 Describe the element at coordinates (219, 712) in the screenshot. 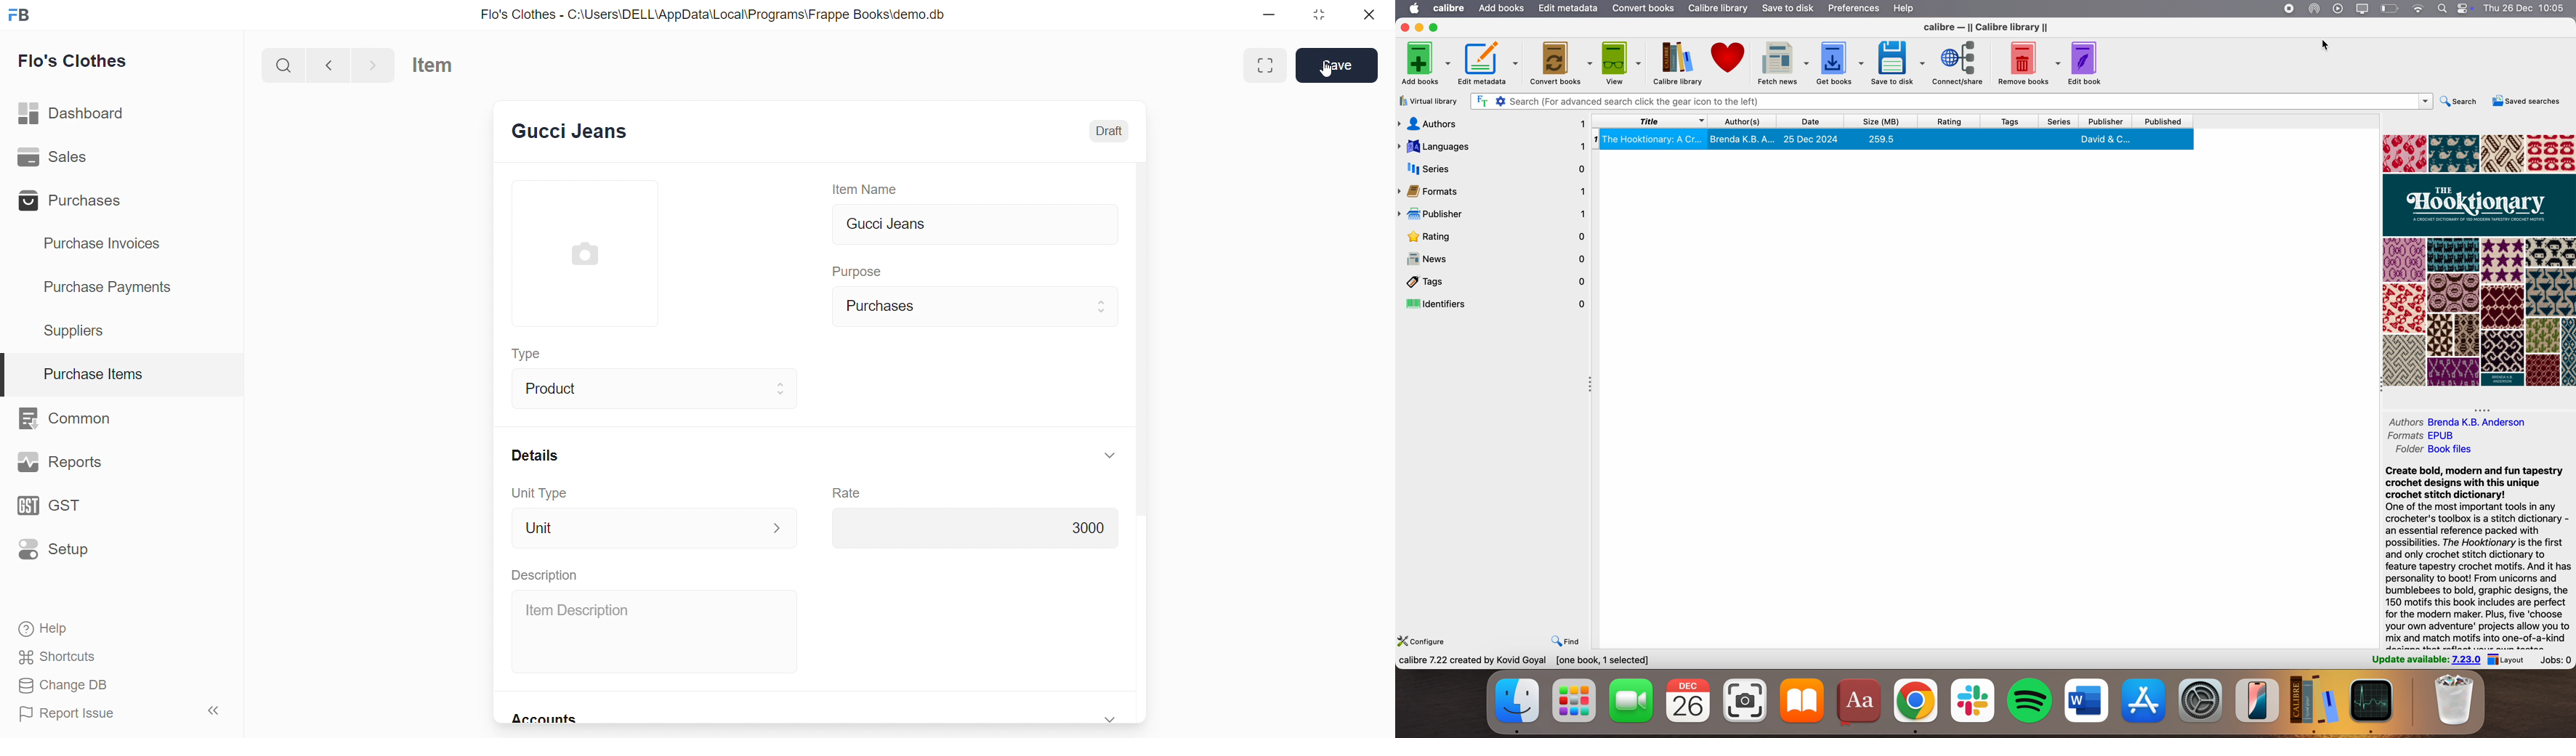

I see `collapse sidebar` at that location.